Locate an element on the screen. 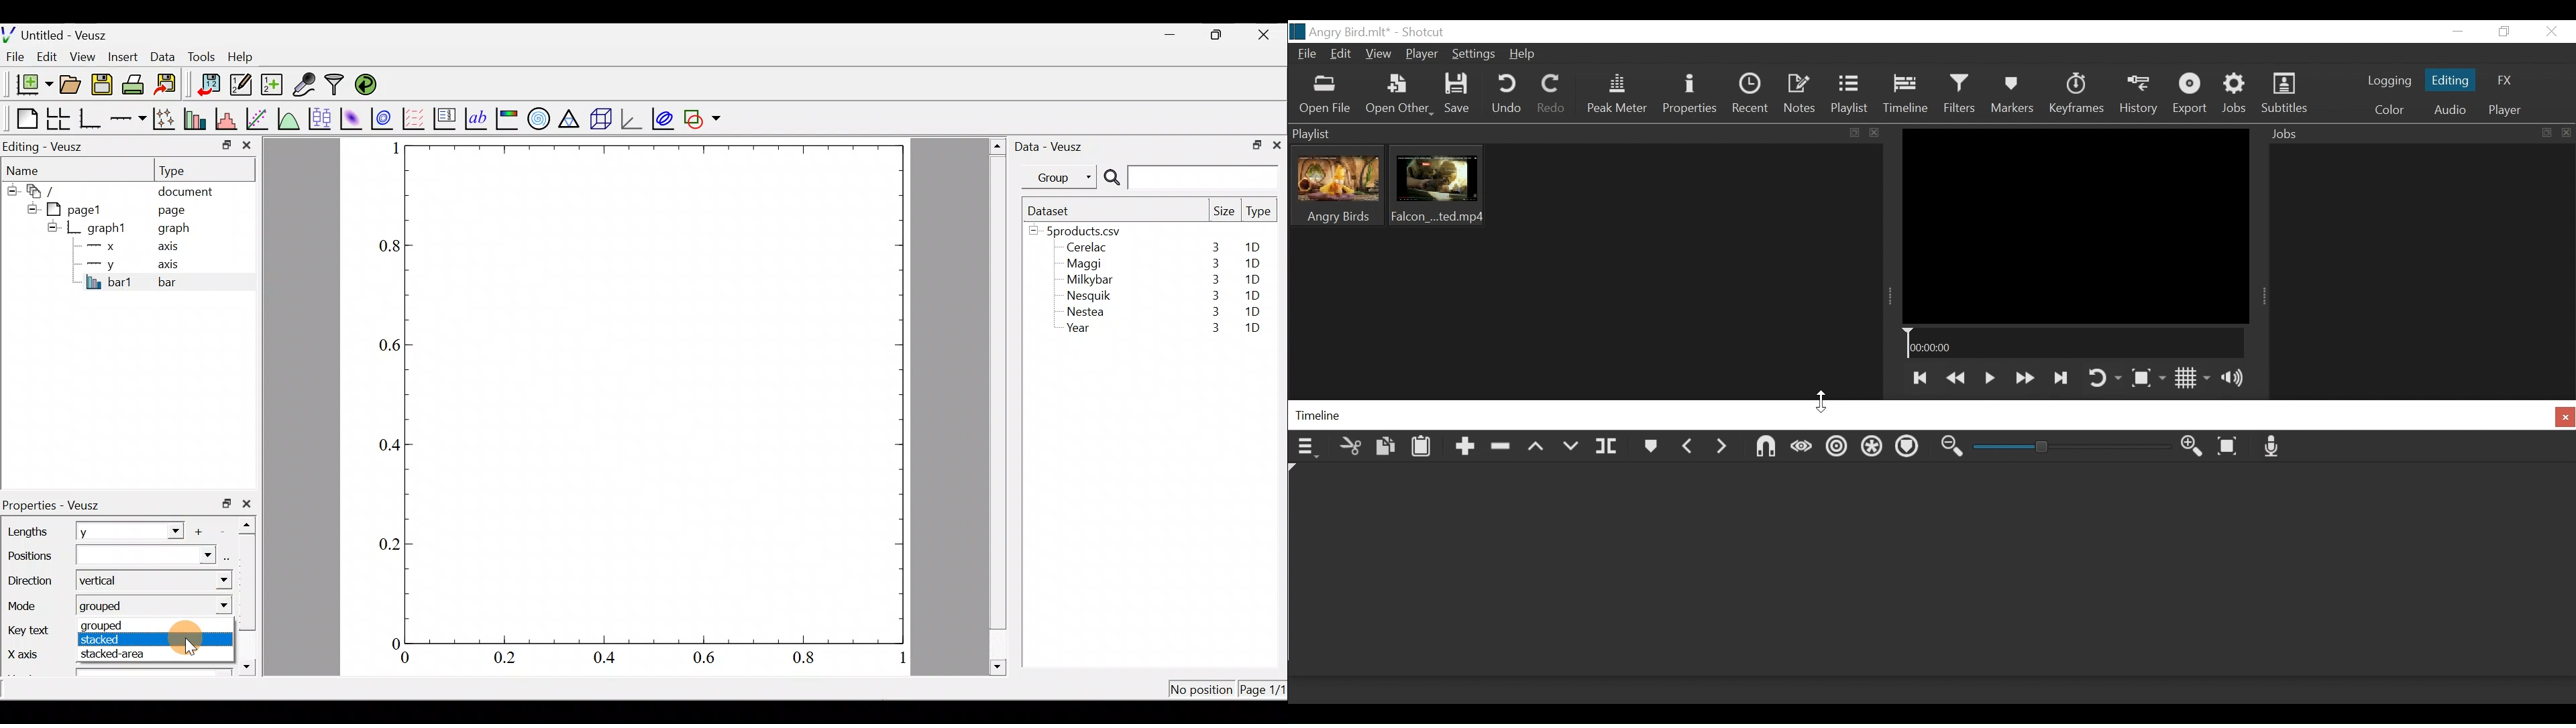 The width and height of the screenshot is (2576, 728). Edit and enter new datasets is located at coordinates (241, 85).